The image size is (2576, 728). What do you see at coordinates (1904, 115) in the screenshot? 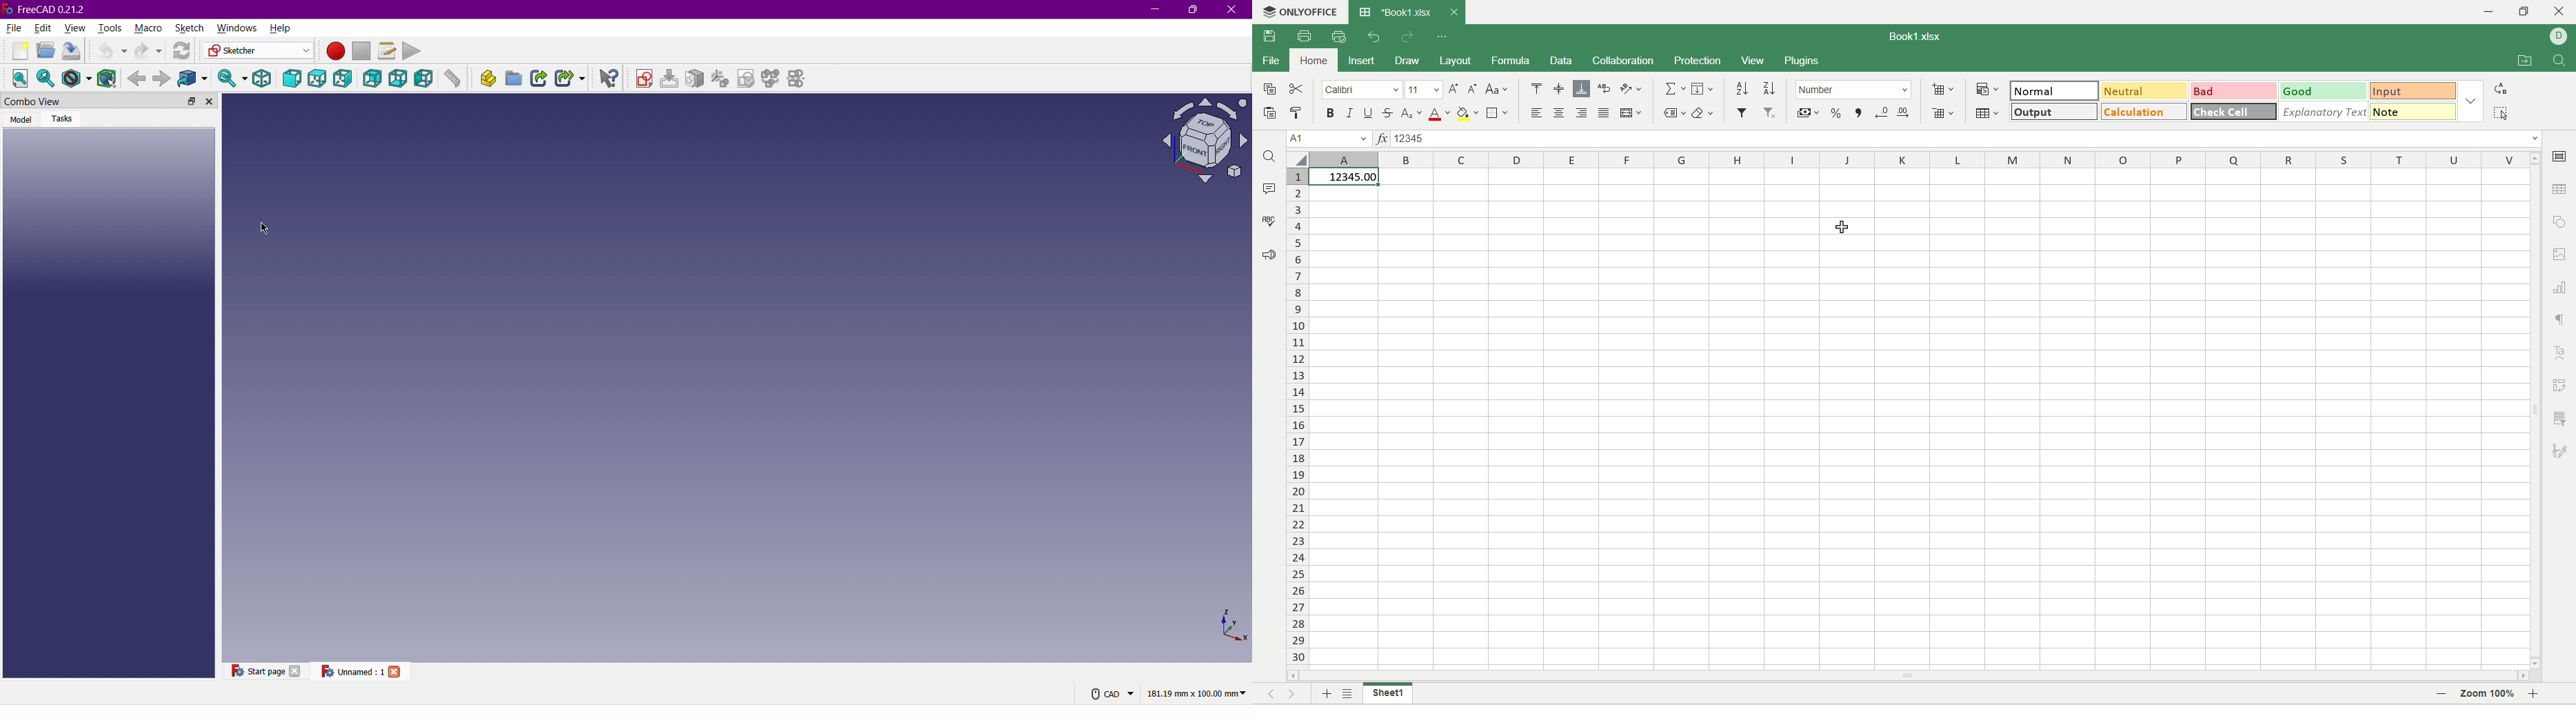
I see `increase decimal` at bounding box center [1904, 115].